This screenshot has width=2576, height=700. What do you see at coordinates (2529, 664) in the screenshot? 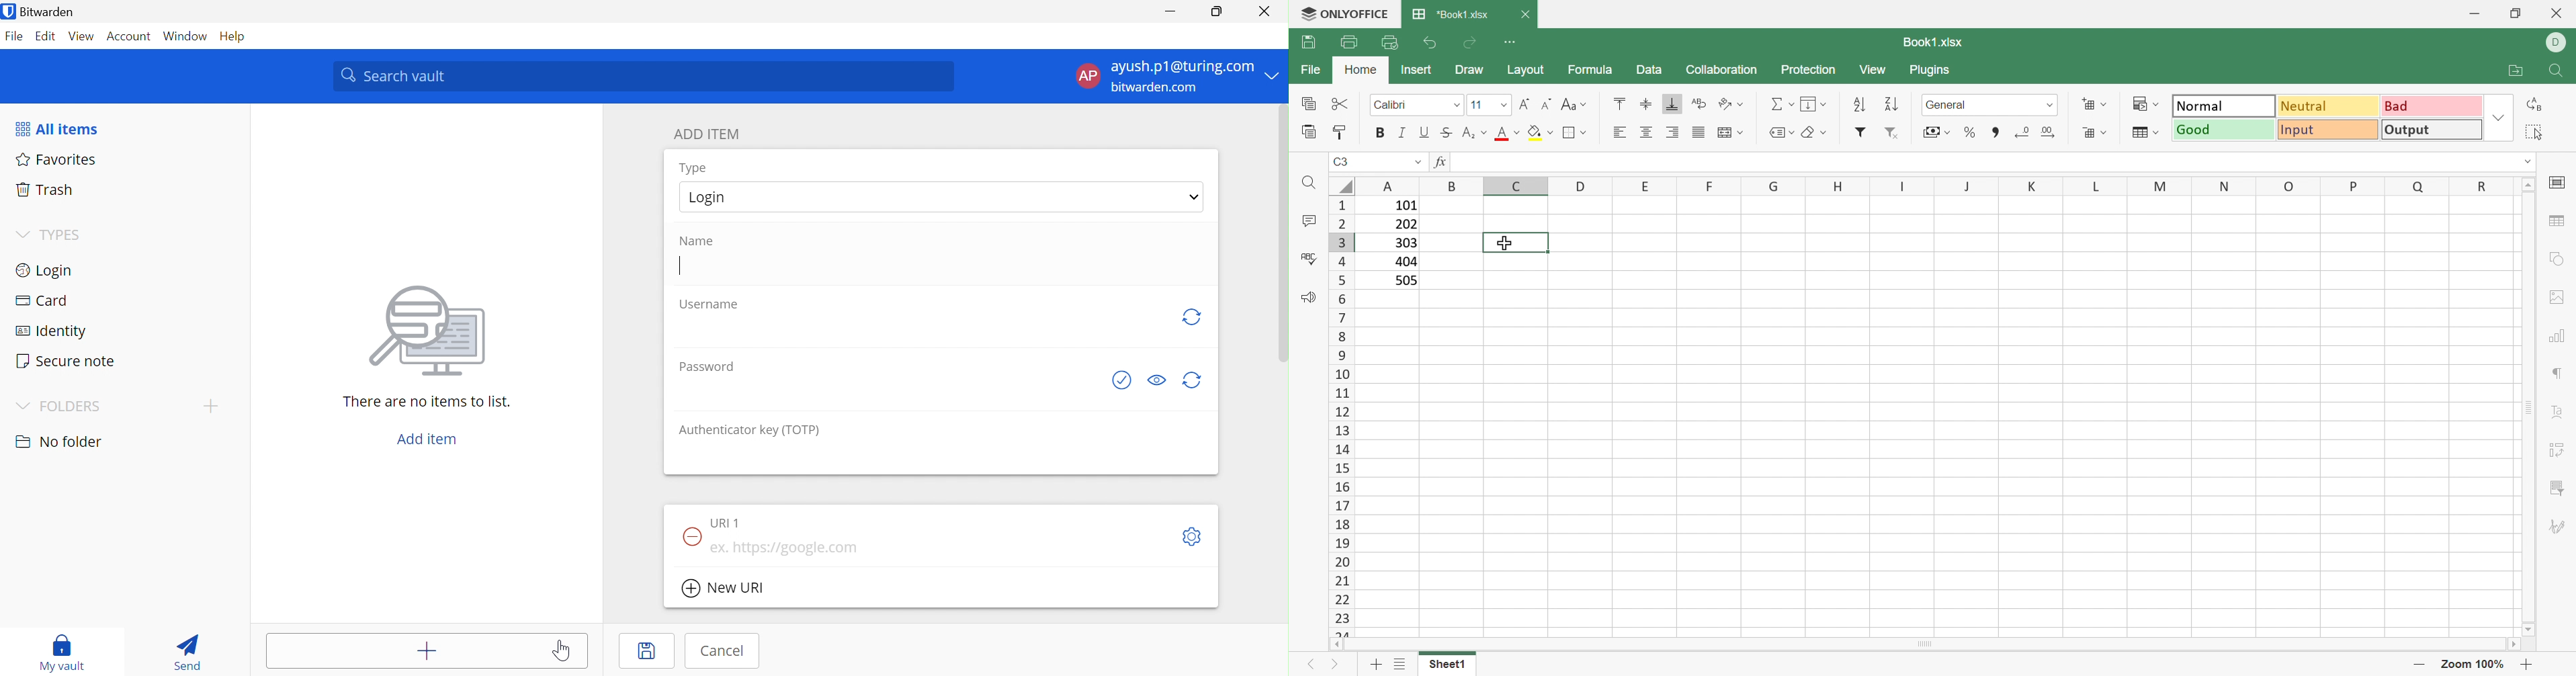
I see `Zoom in` at bounding box center [2529, 664].